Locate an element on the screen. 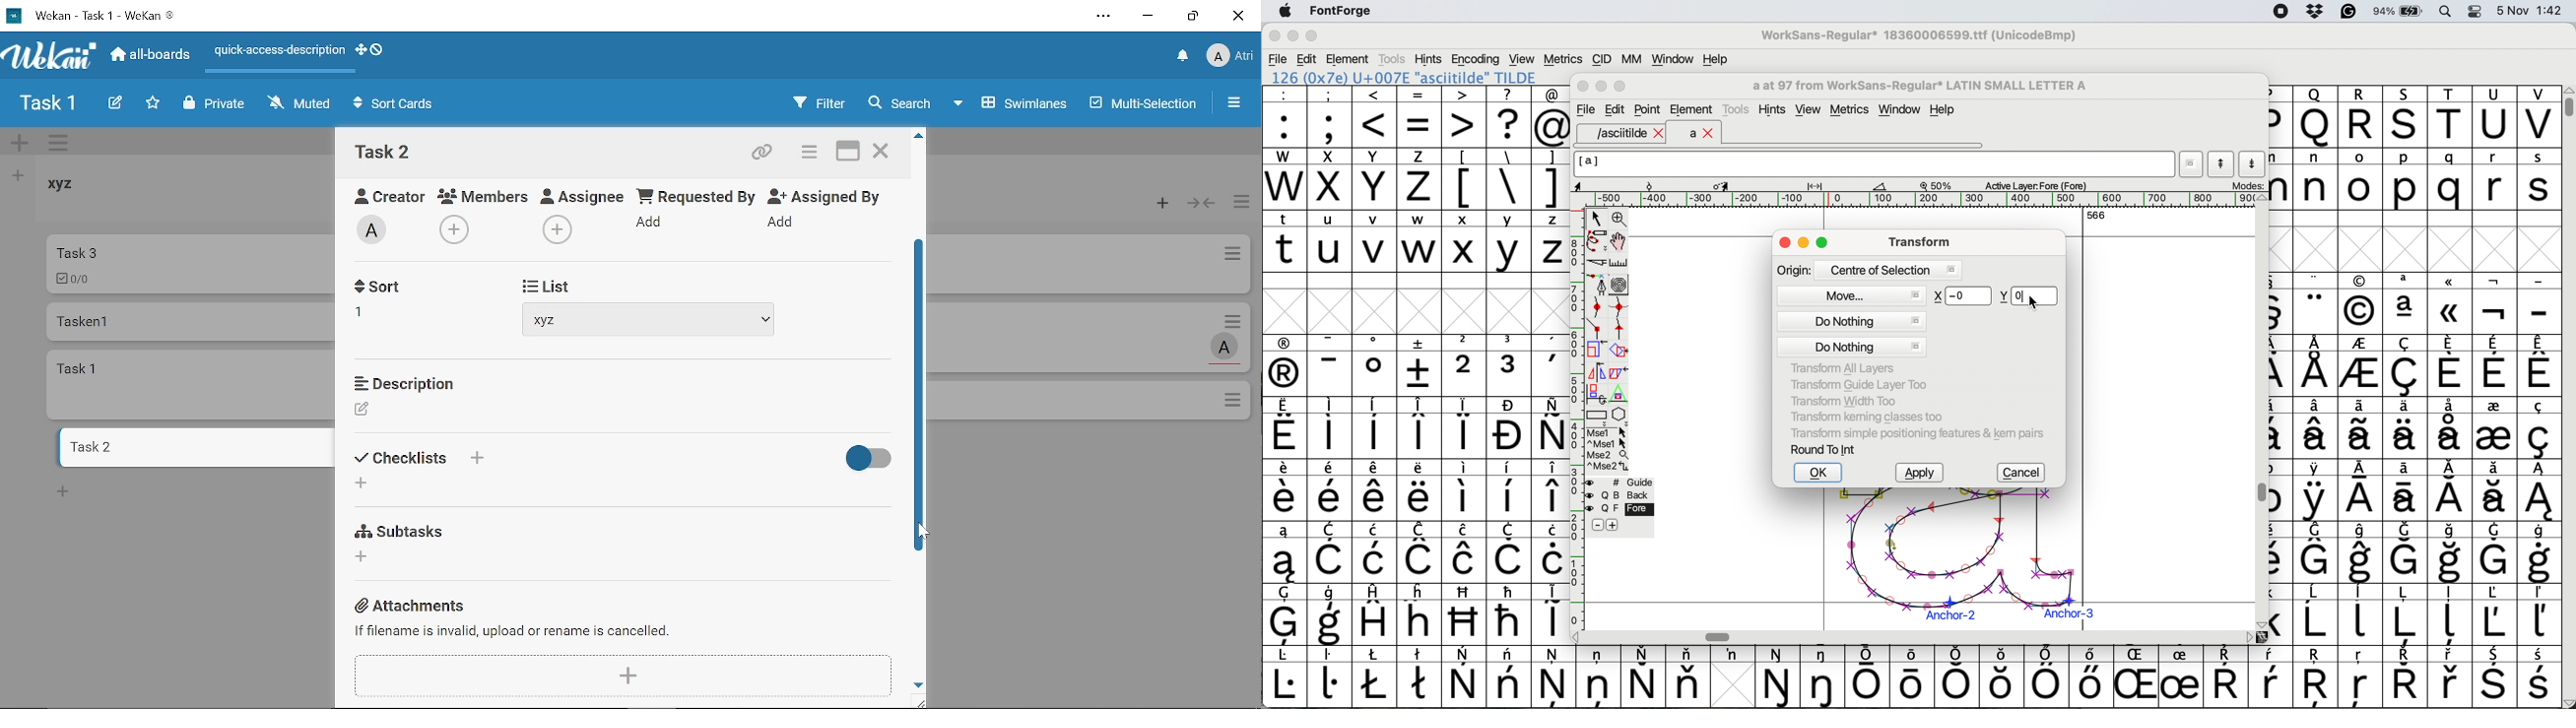  symbol is located at coordinates (1869, 677).